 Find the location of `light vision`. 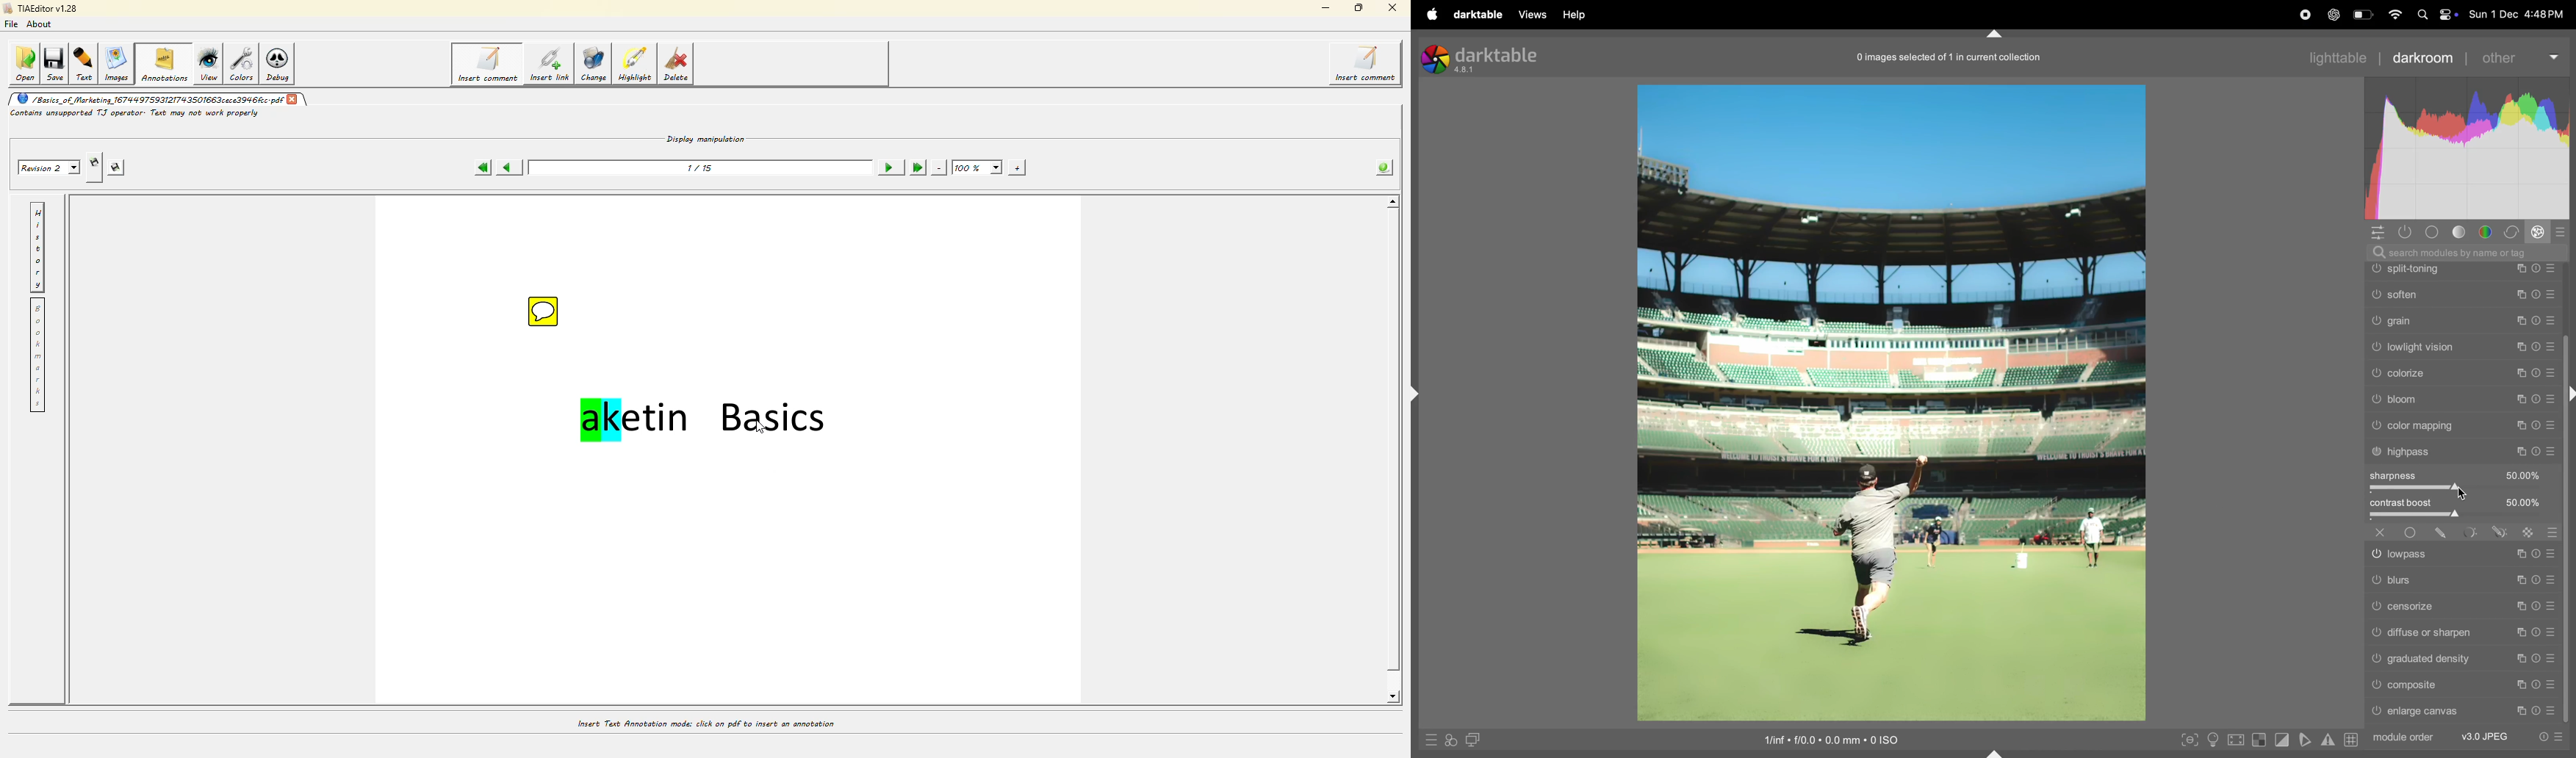

light vision is located at coordinates (2464, 424).